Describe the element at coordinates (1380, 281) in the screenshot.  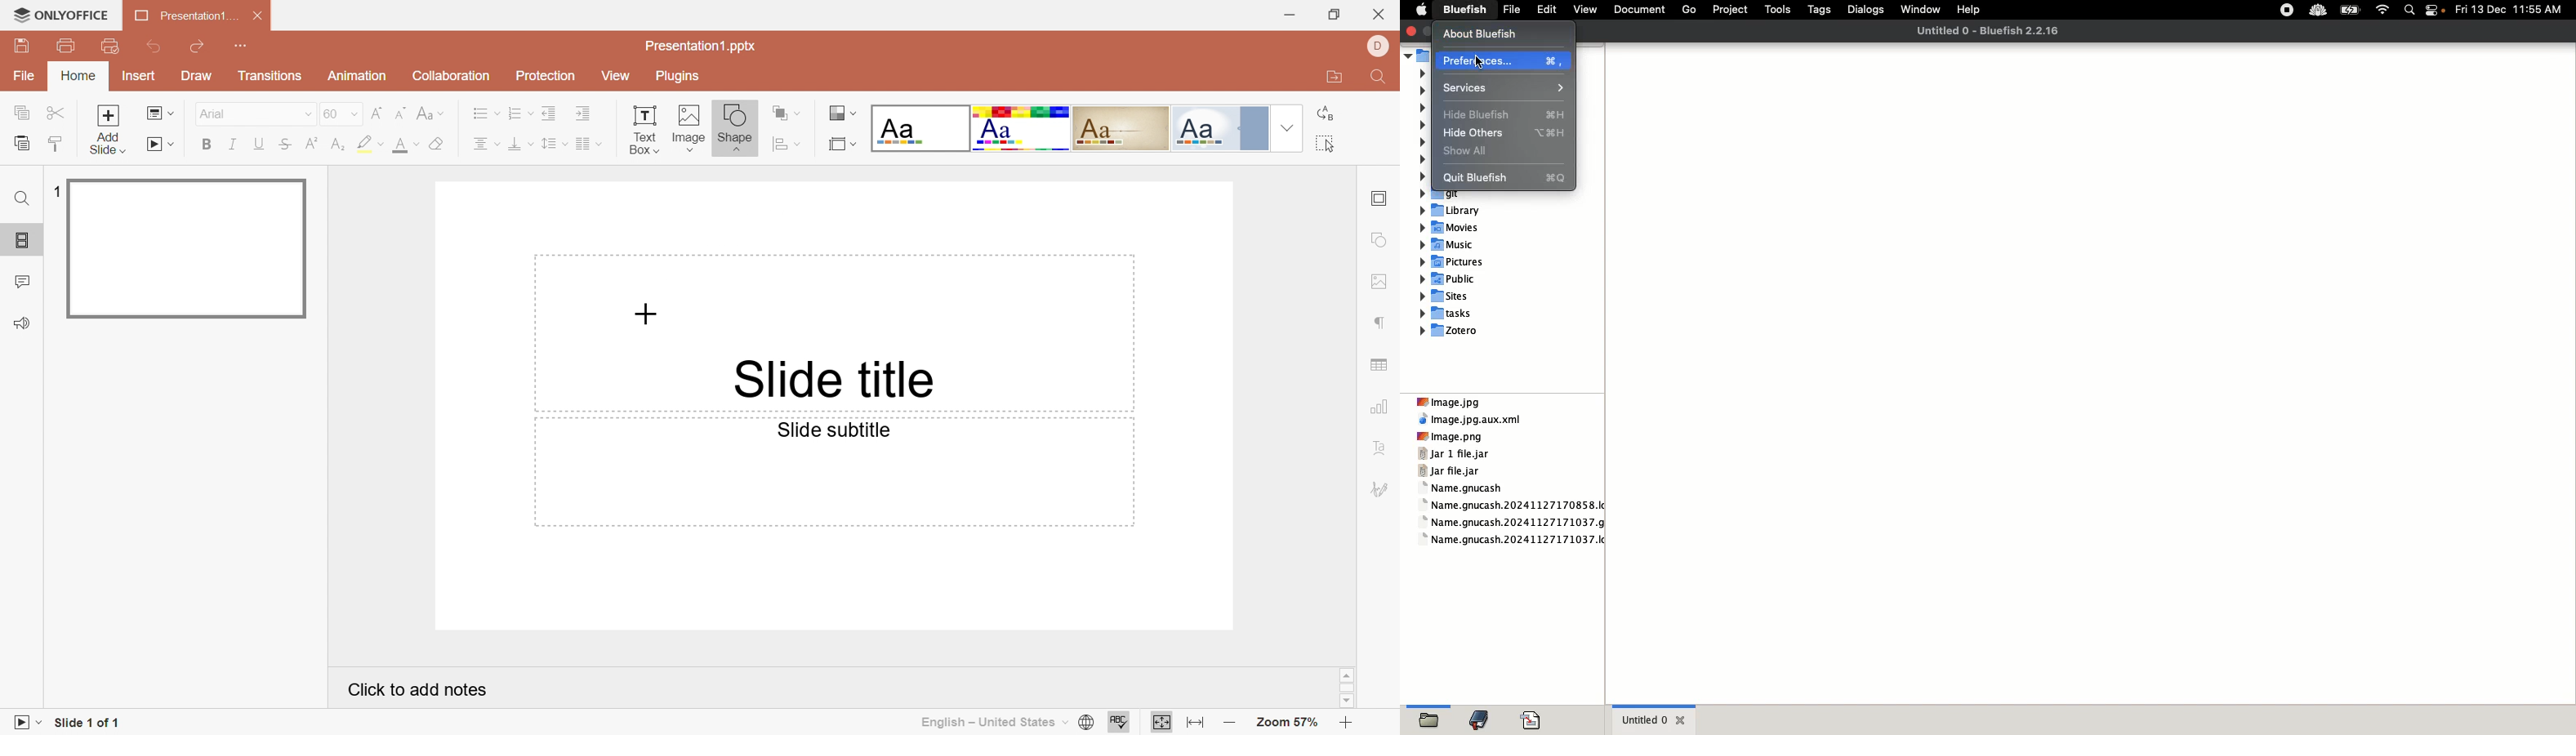
I see `Image settings` at that location.